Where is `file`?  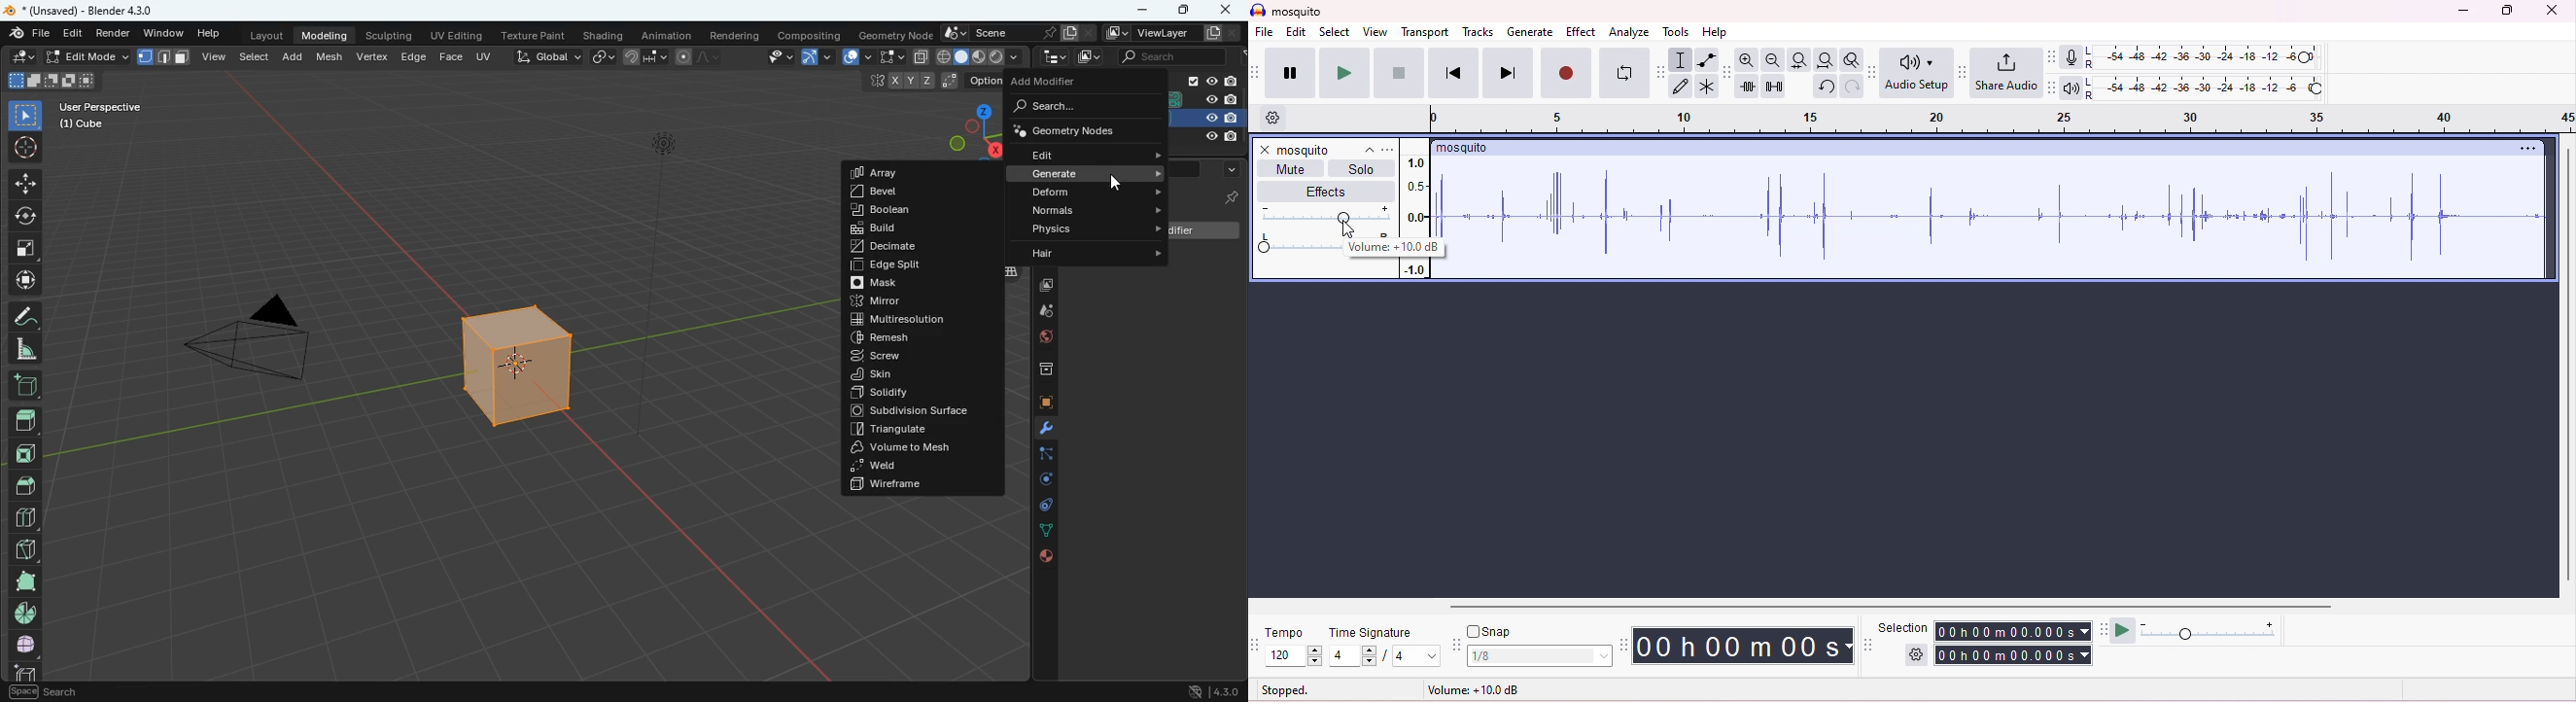
file is located at coordinates (26, 34).